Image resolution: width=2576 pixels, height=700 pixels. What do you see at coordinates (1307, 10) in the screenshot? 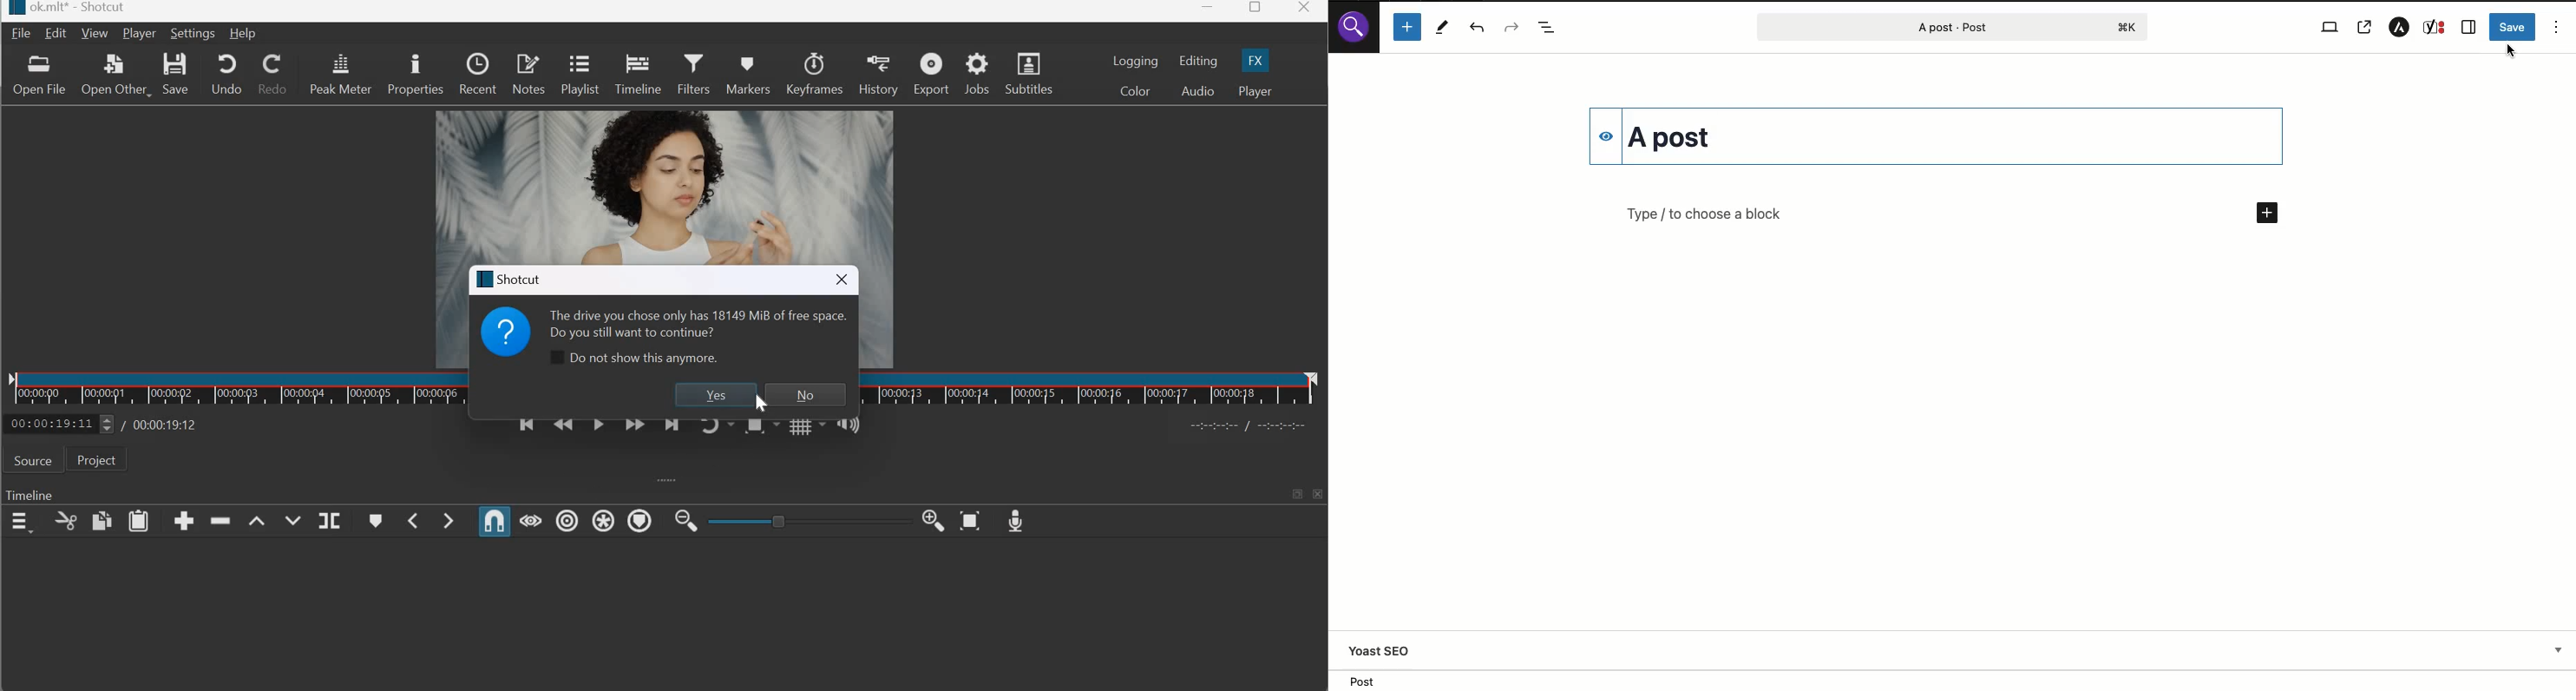
I see `Close` at bounding box center [1307, 10].